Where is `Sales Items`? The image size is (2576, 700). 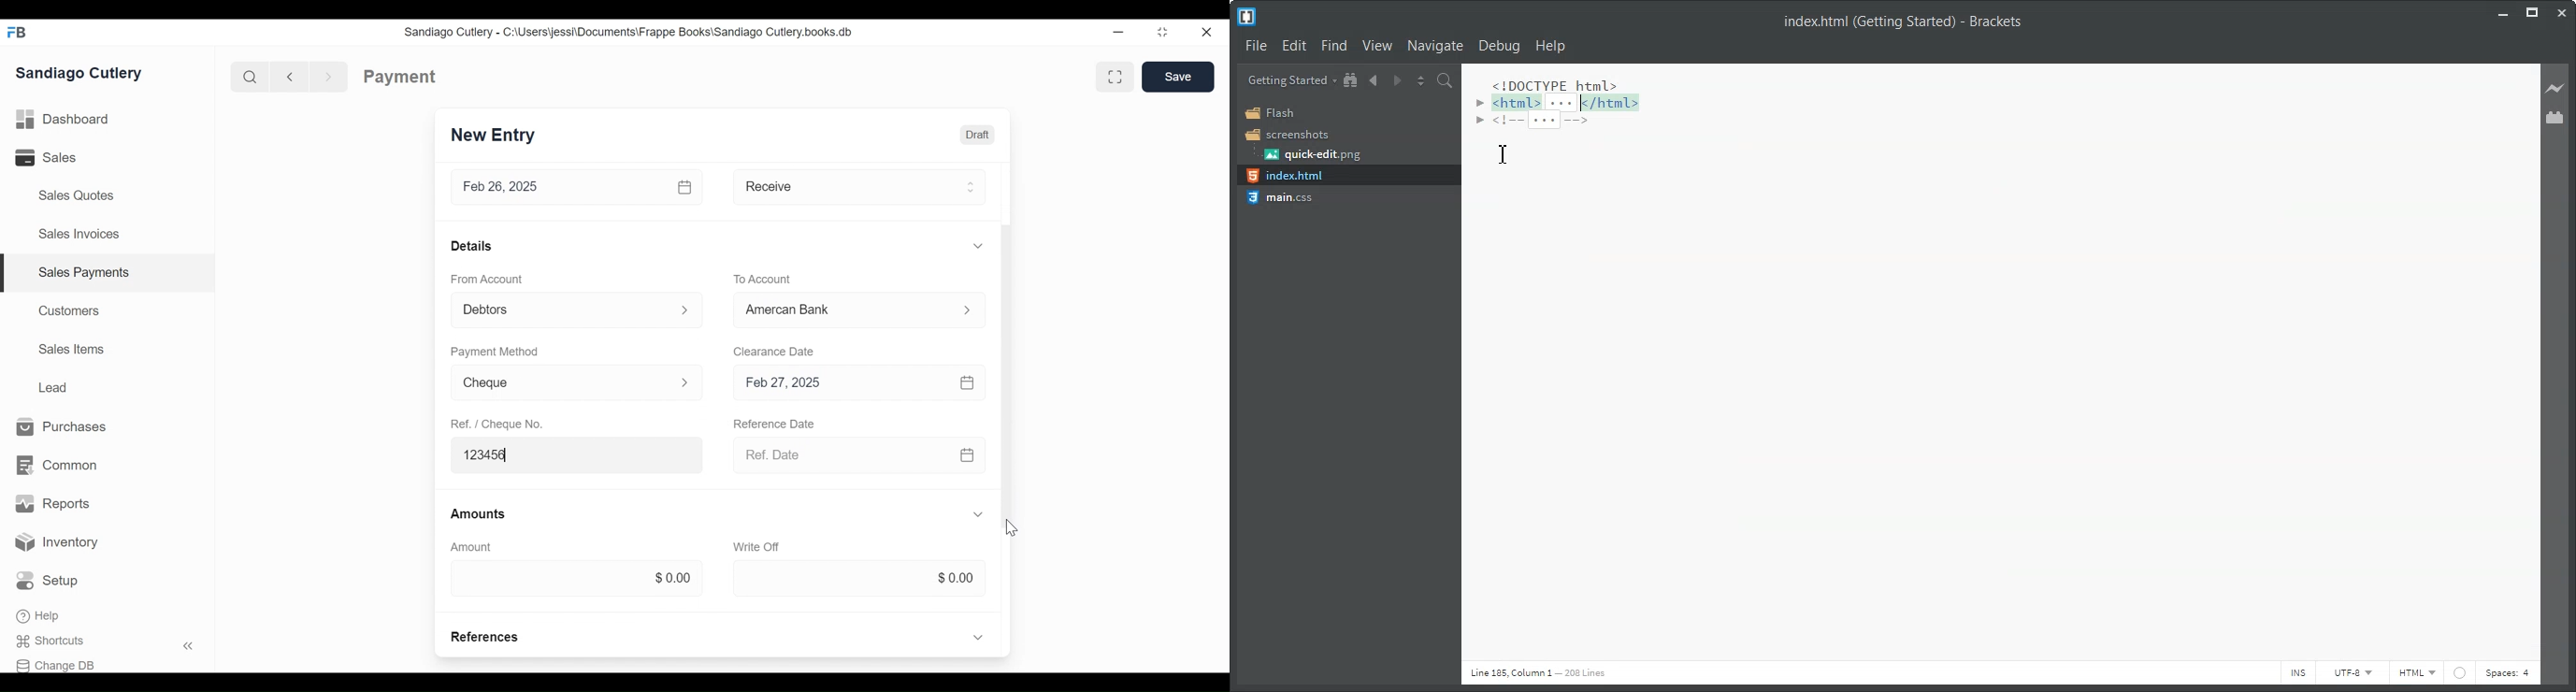
Sales Items is located at coordinates (72, 349).